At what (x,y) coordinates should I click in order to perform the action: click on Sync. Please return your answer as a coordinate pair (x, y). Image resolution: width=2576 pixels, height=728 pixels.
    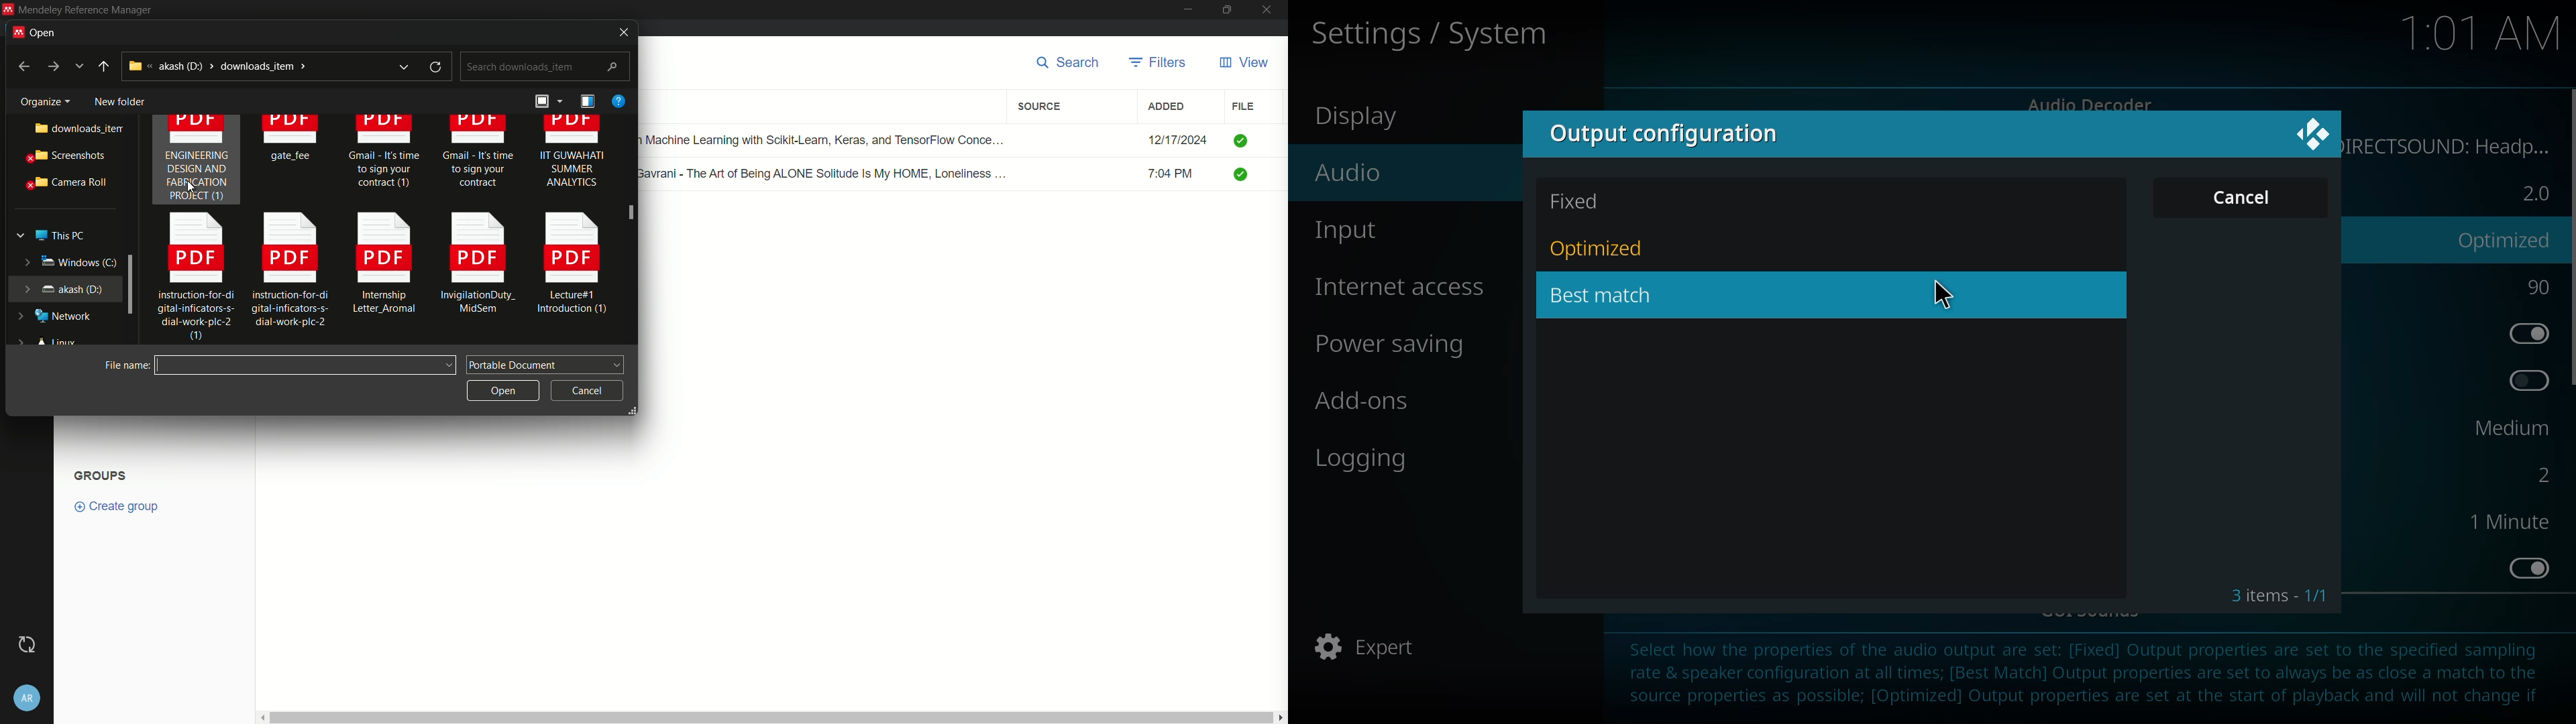
    Looking at the image, I should click on (27, 644).